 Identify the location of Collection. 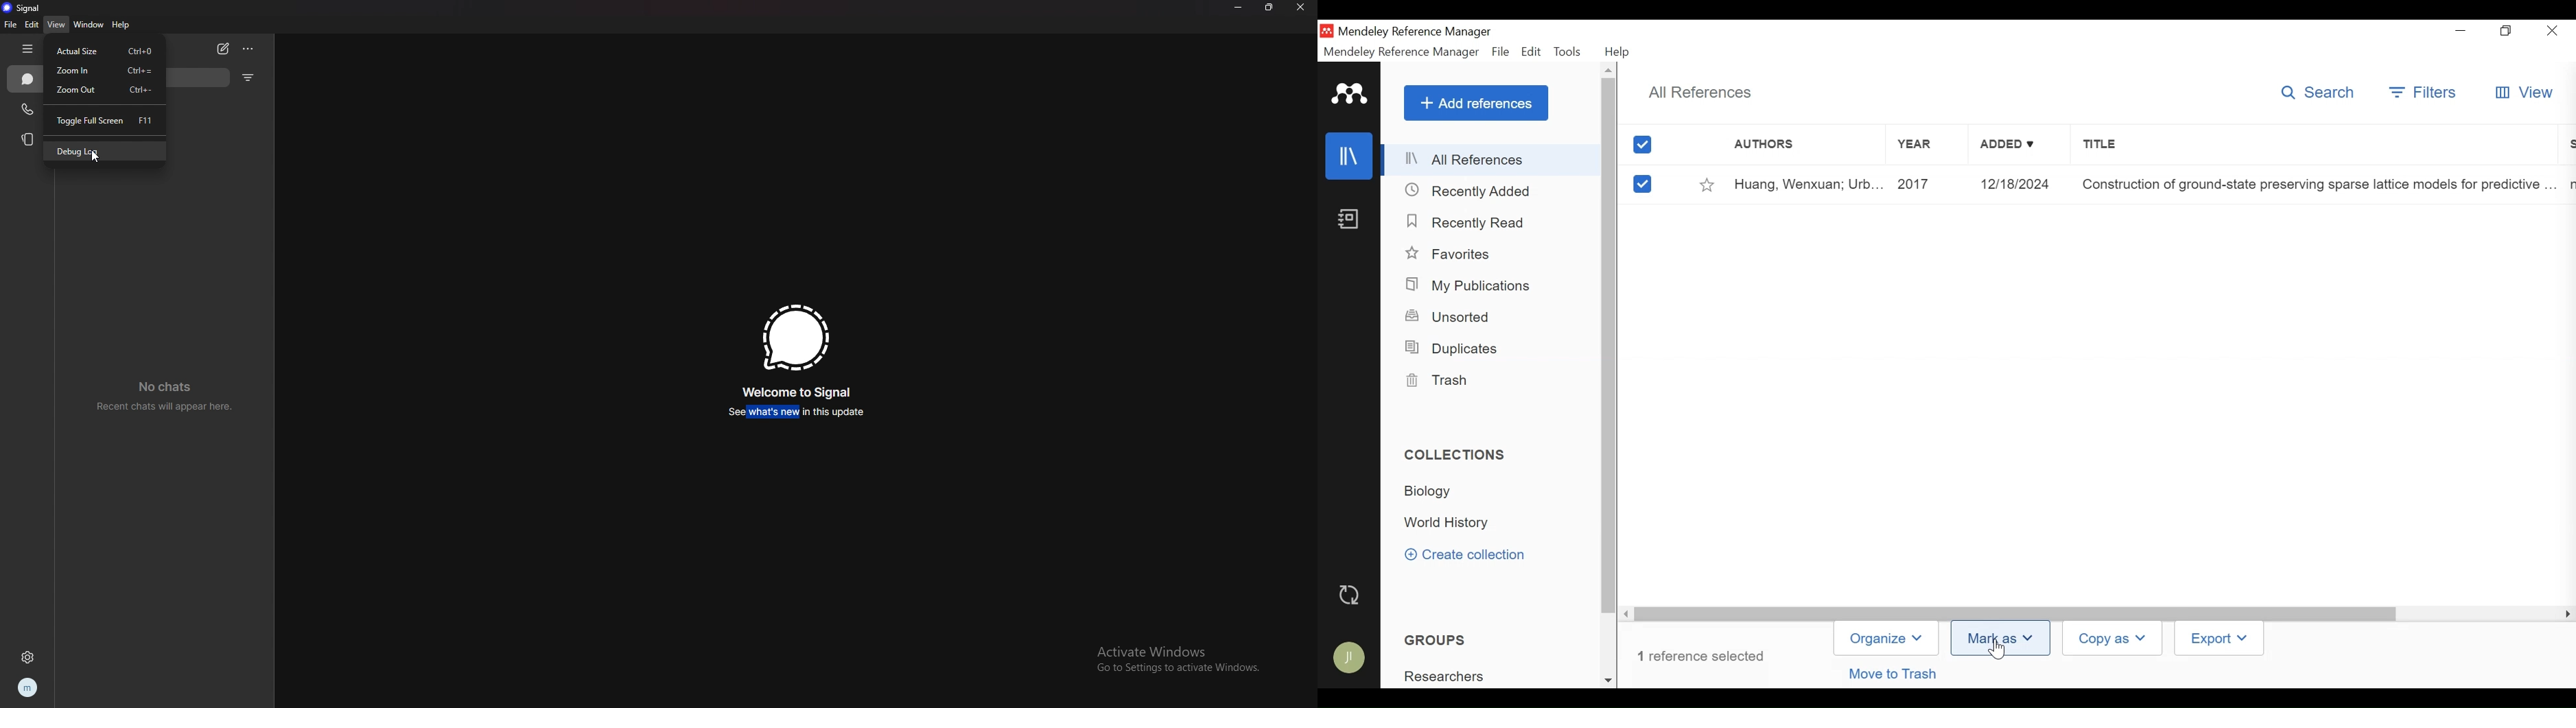
(1431, 492).